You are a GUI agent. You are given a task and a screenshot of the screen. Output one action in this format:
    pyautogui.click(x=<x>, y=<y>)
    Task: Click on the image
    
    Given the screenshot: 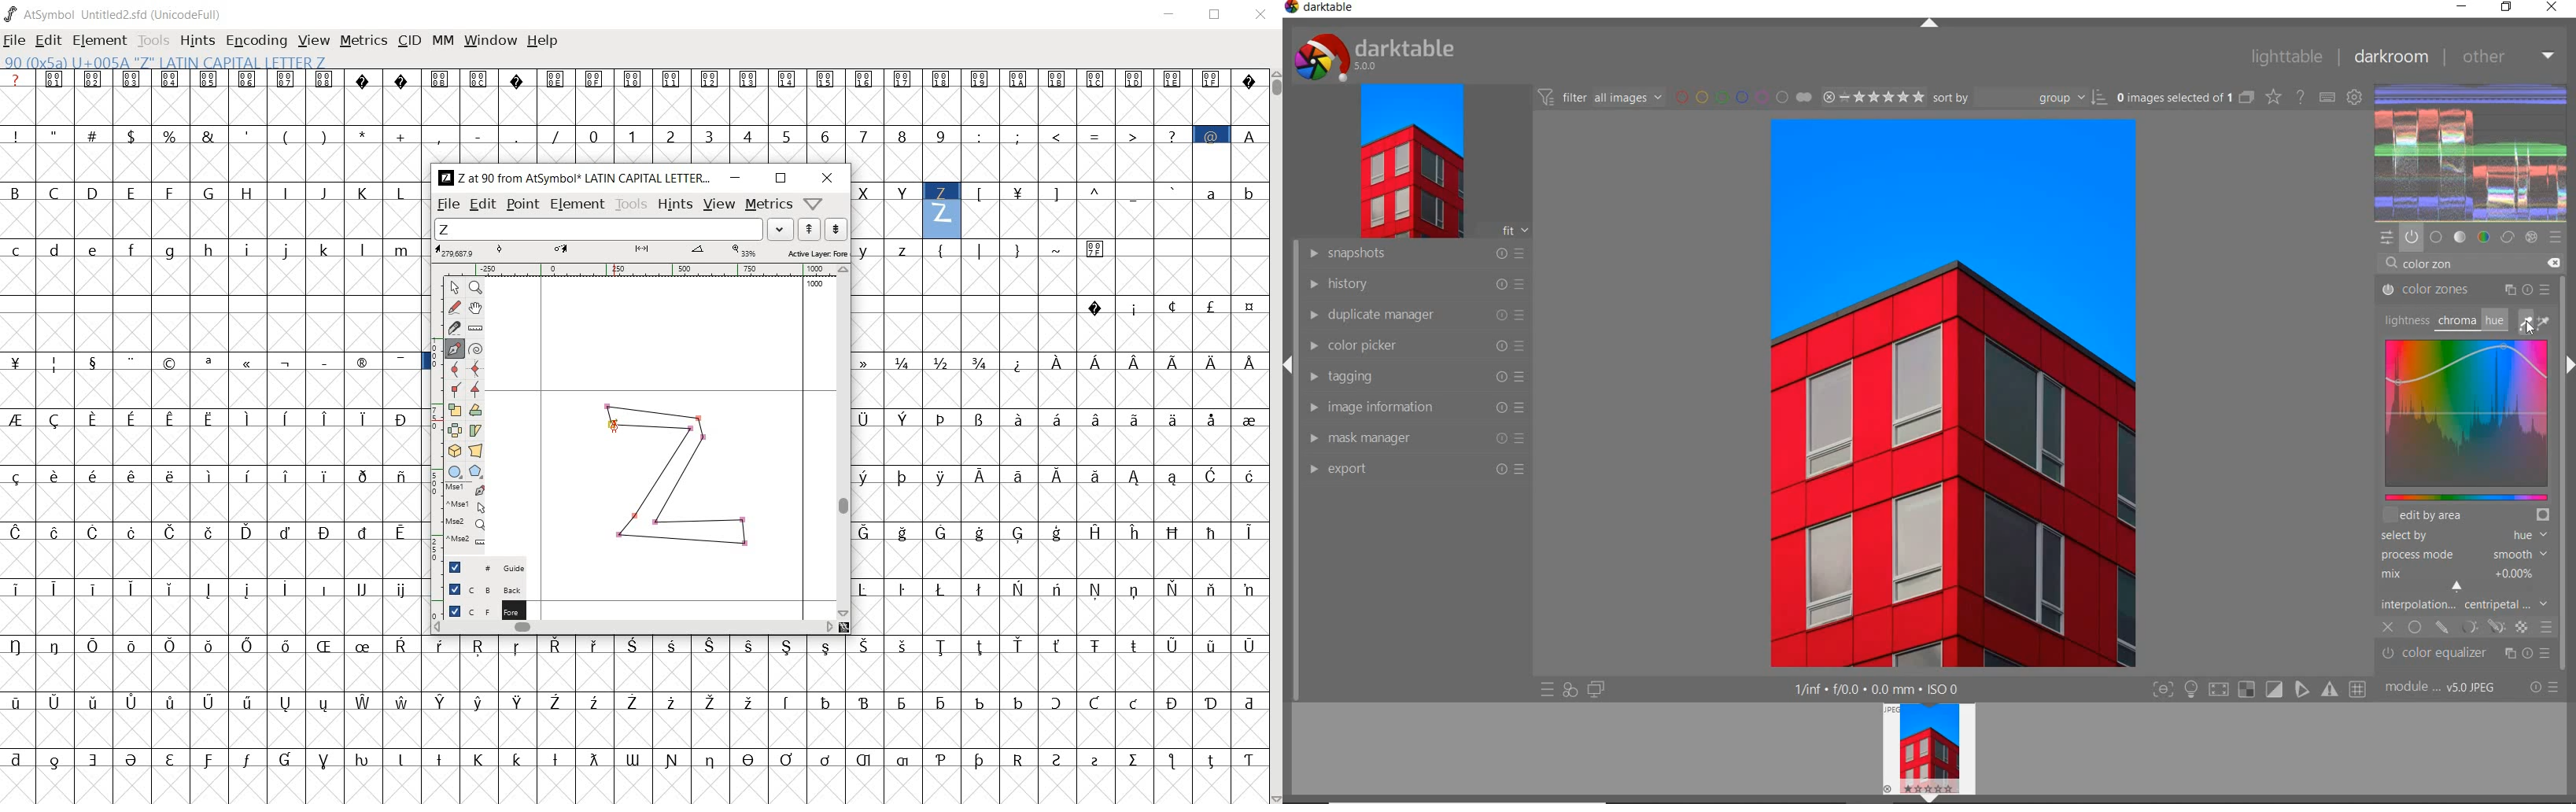 What is the action you would take?
    pyautogui.click(x=1410, y=164)
    